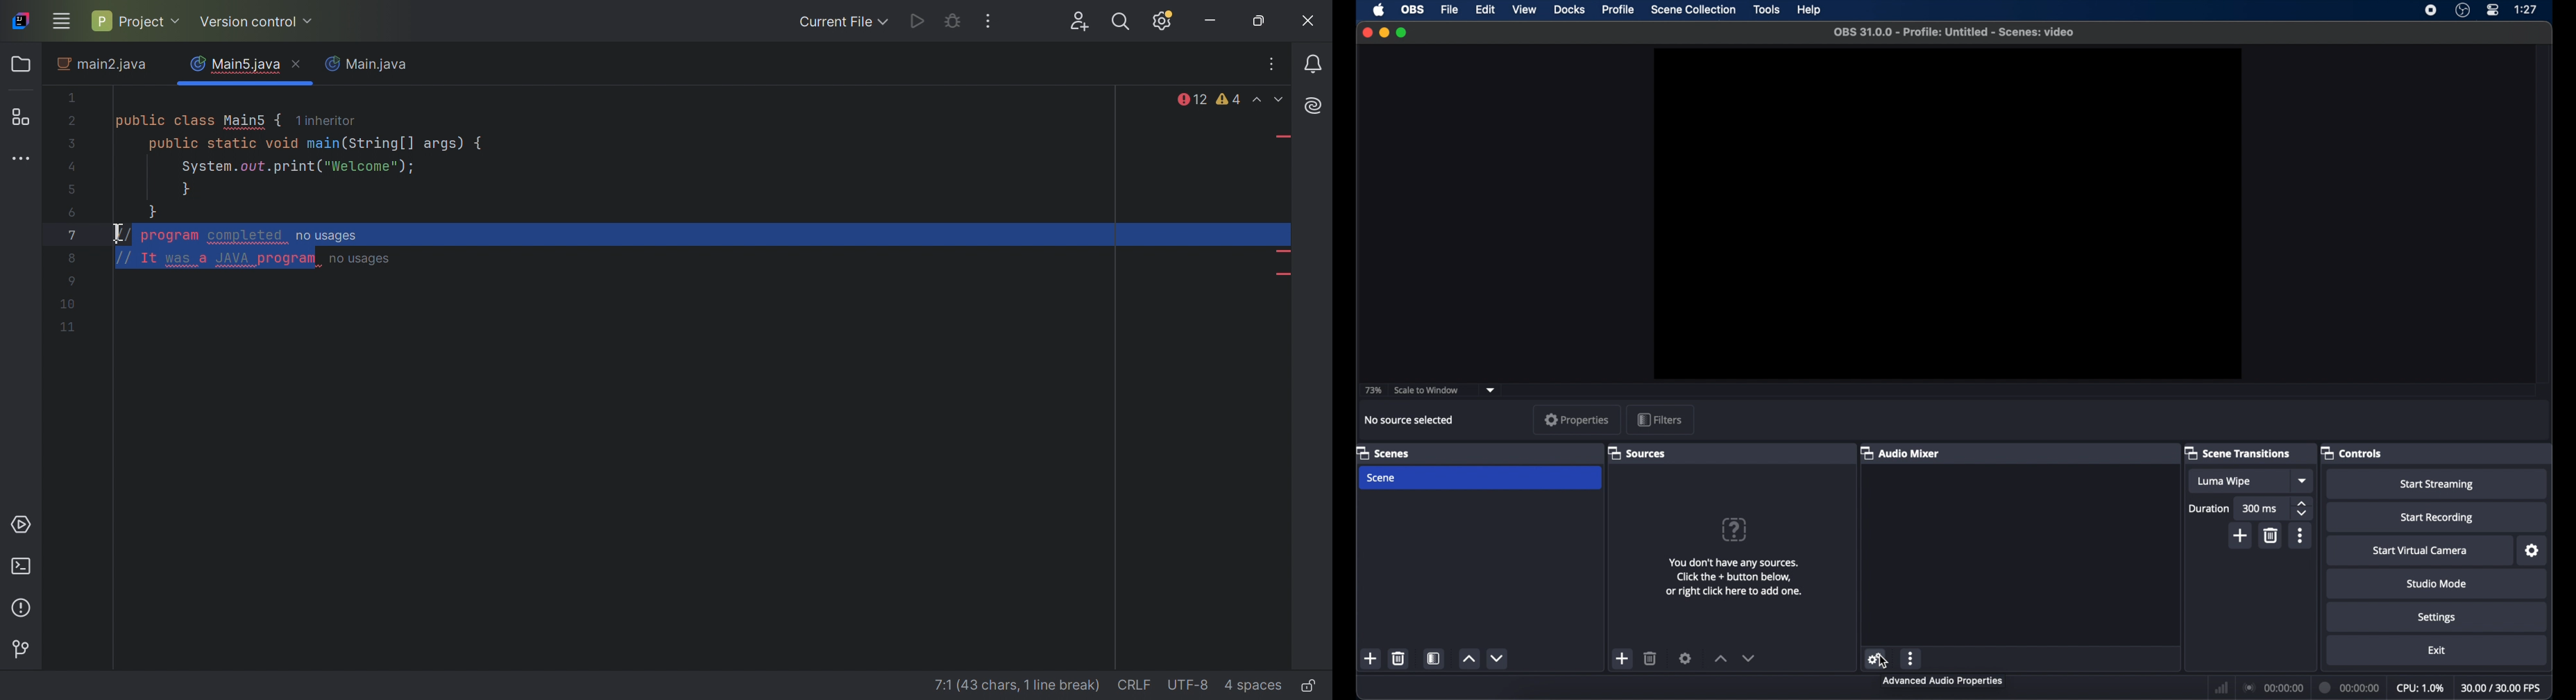 This screenshot has width=2576, height=700. Describe the element at coordinates (1623, 659) in the screenshot. I see `add` at that location.